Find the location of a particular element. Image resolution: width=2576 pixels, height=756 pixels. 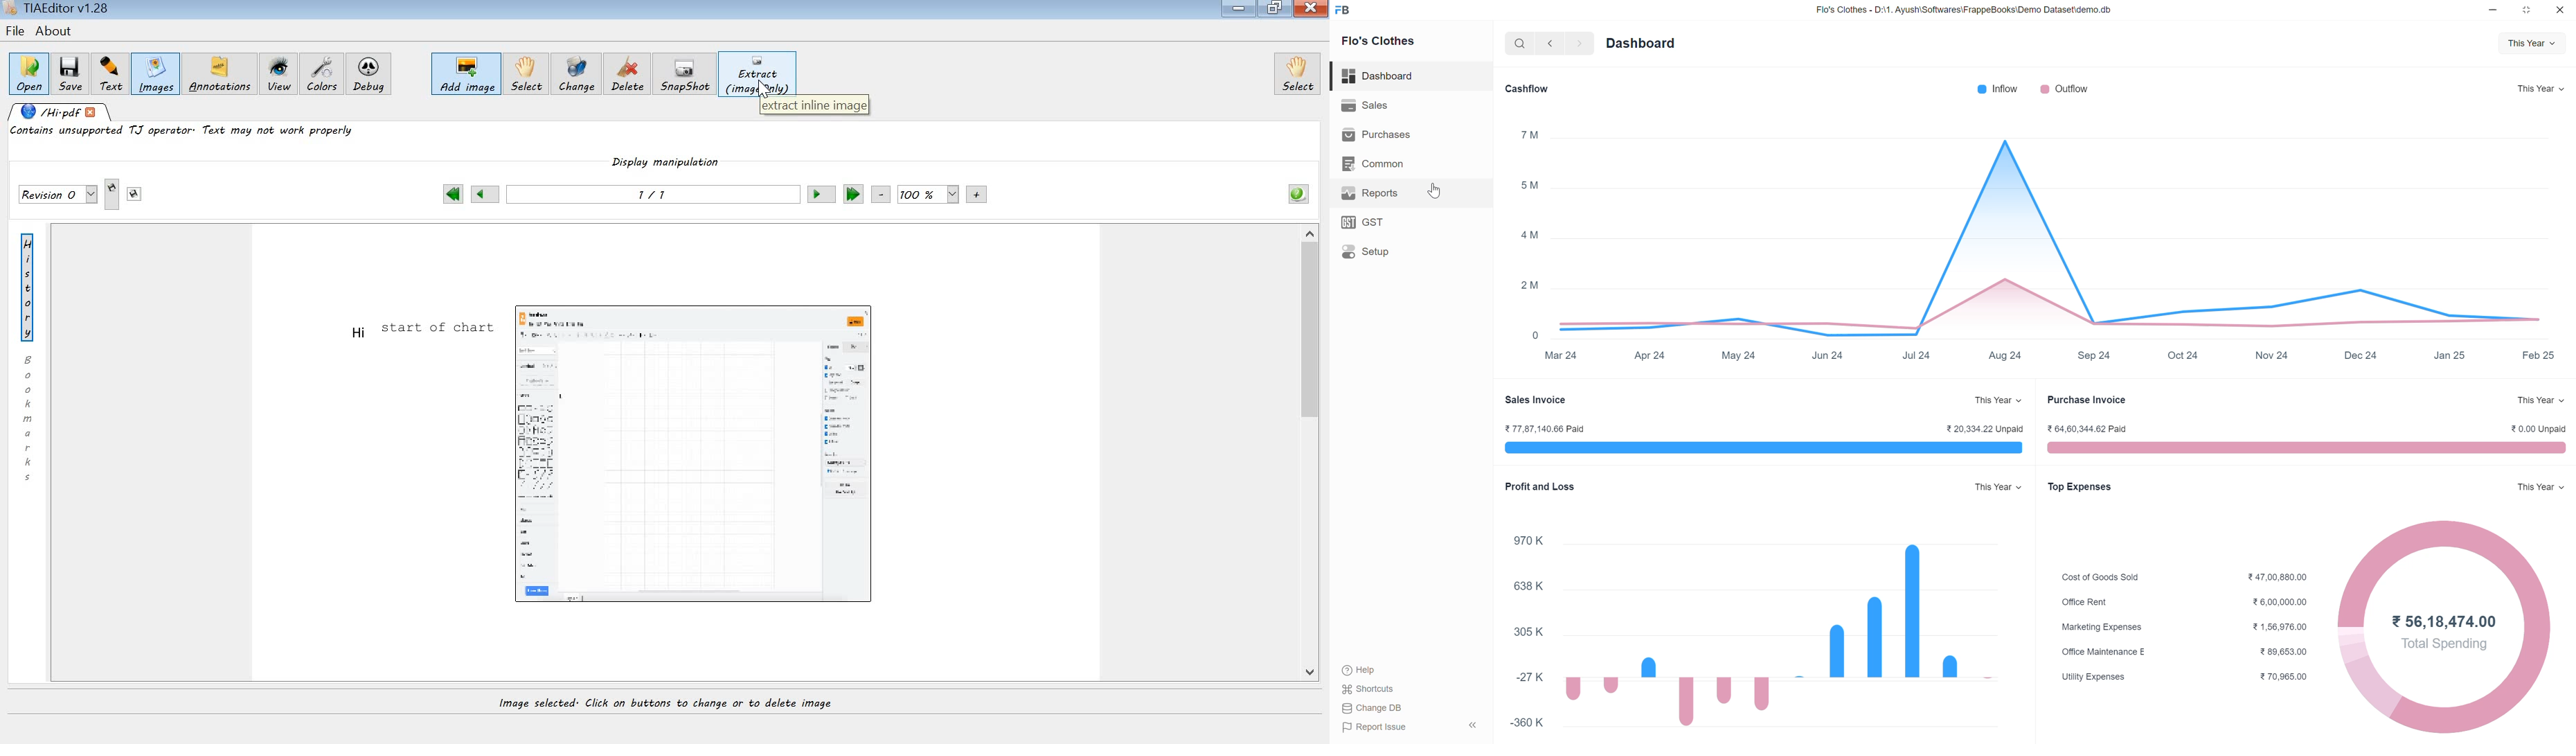

6,00,000.00 is located at coordinates (2283, 603).